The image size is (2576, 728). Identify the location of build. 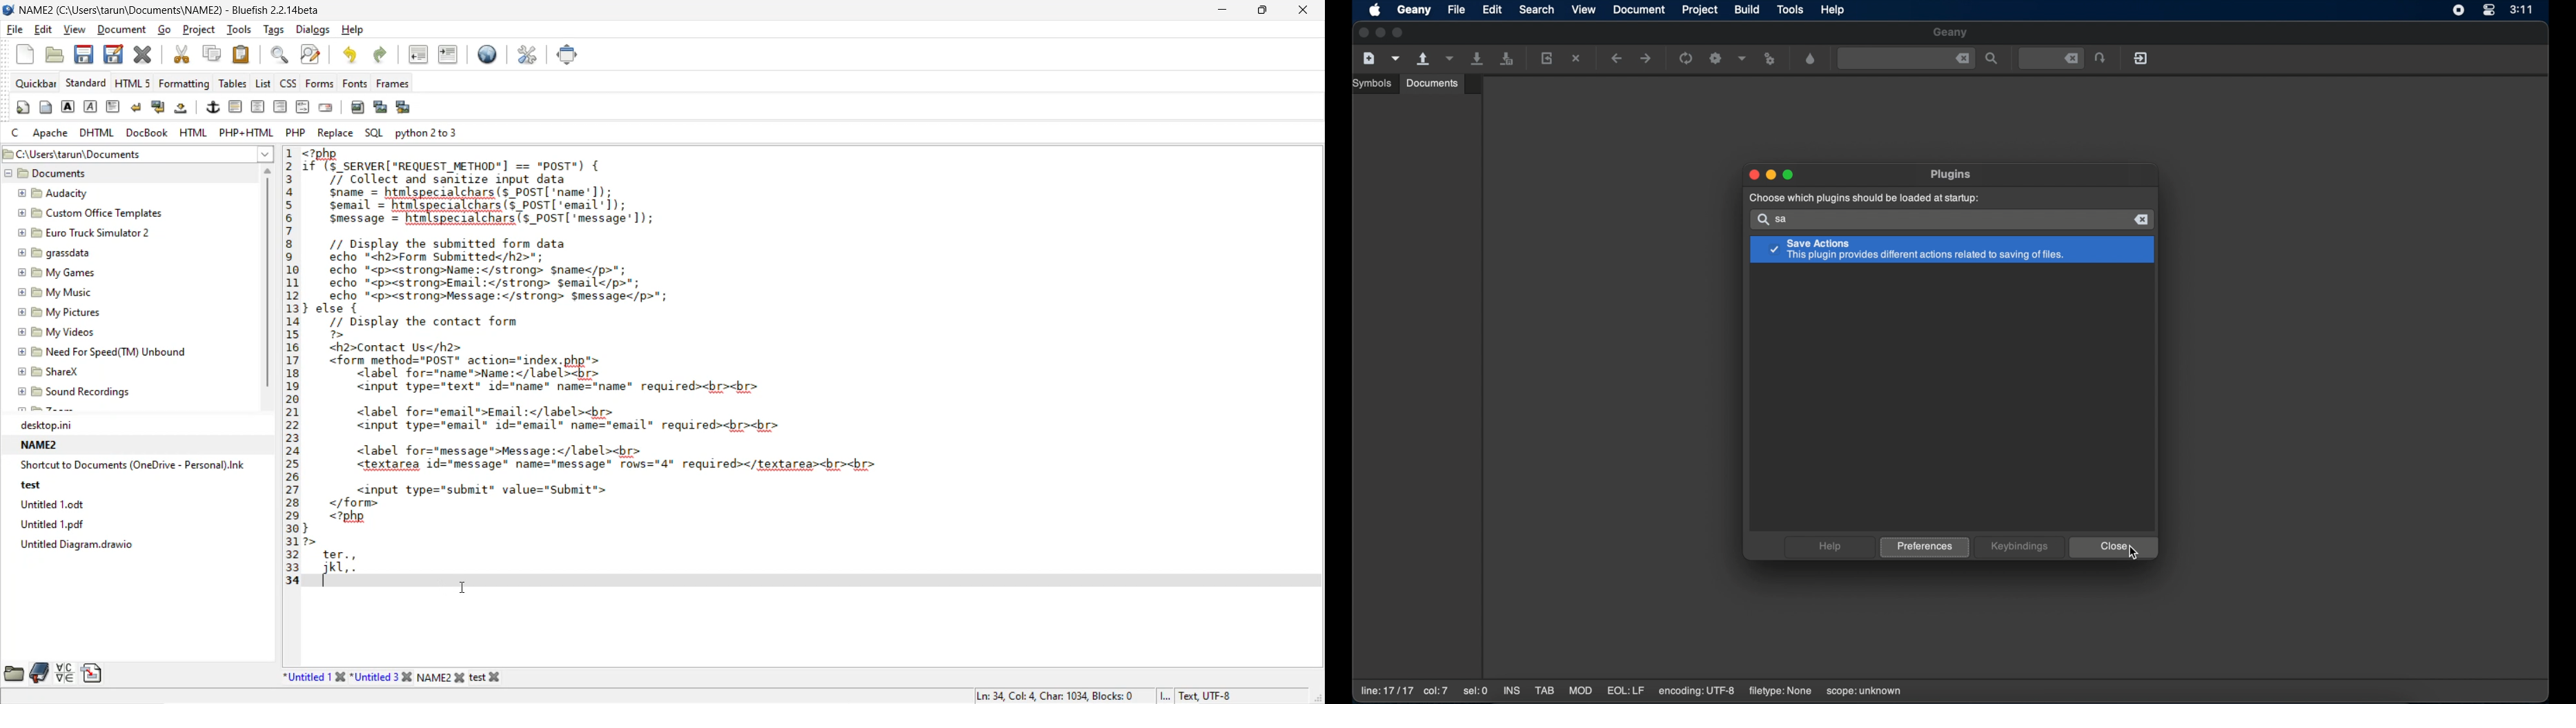
(1748, 9).